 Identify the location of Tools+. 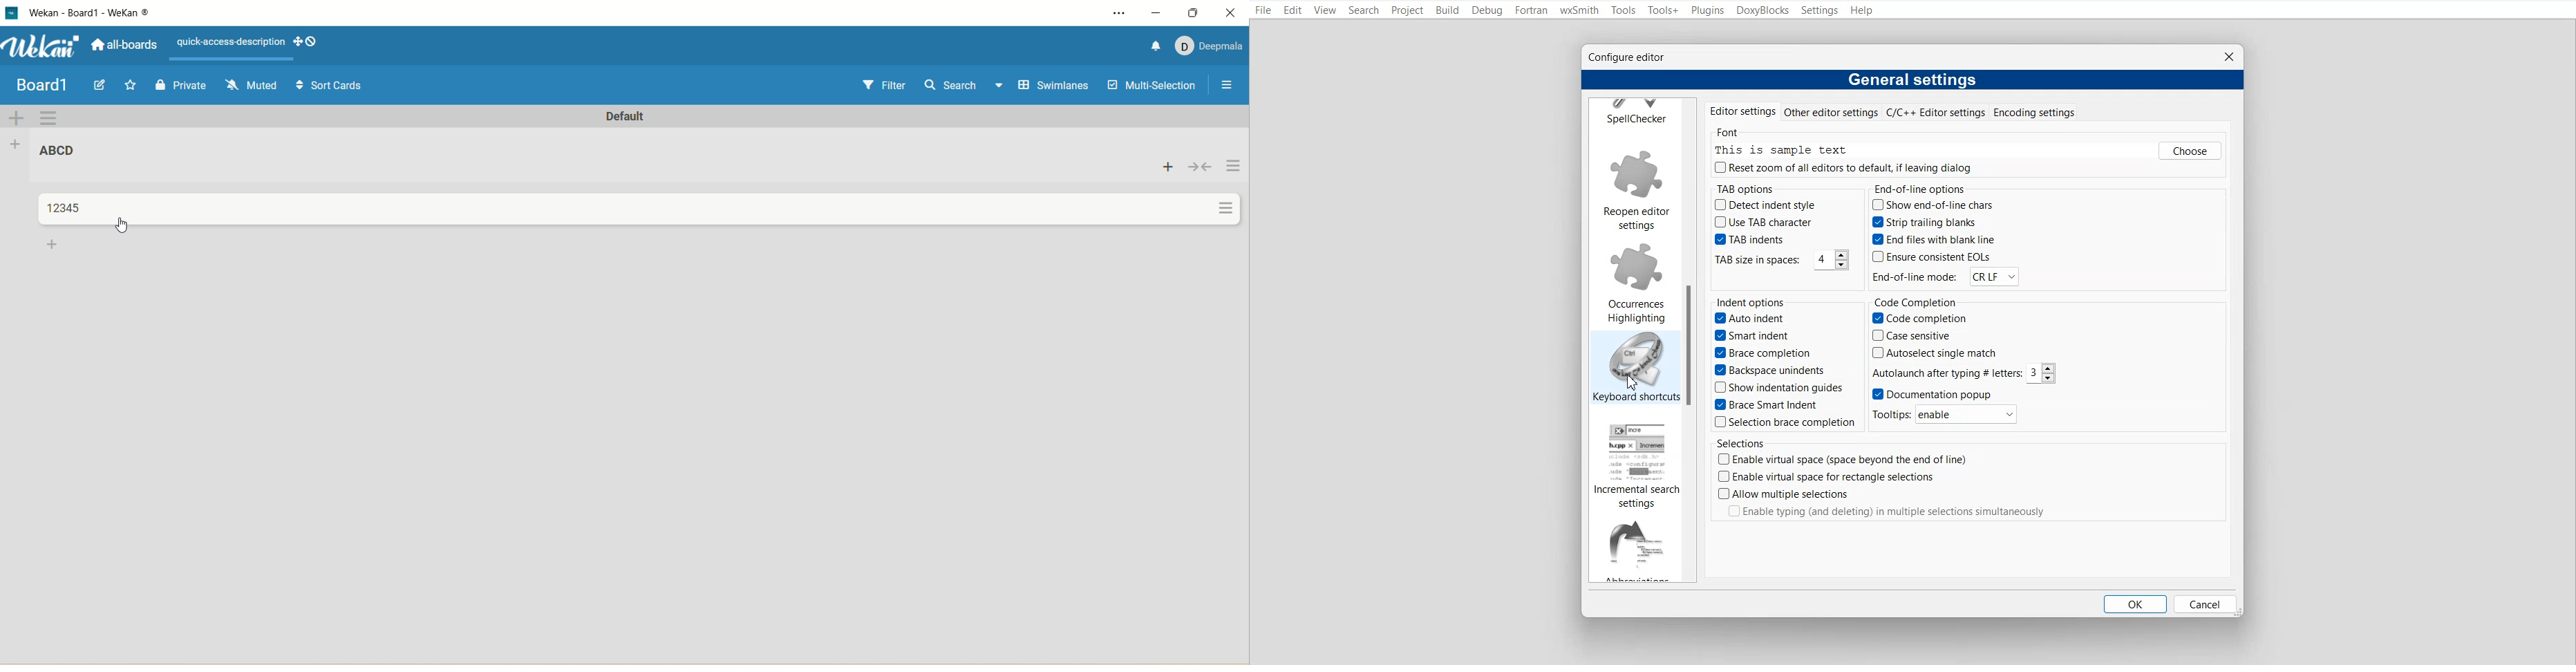
(1662, 10).